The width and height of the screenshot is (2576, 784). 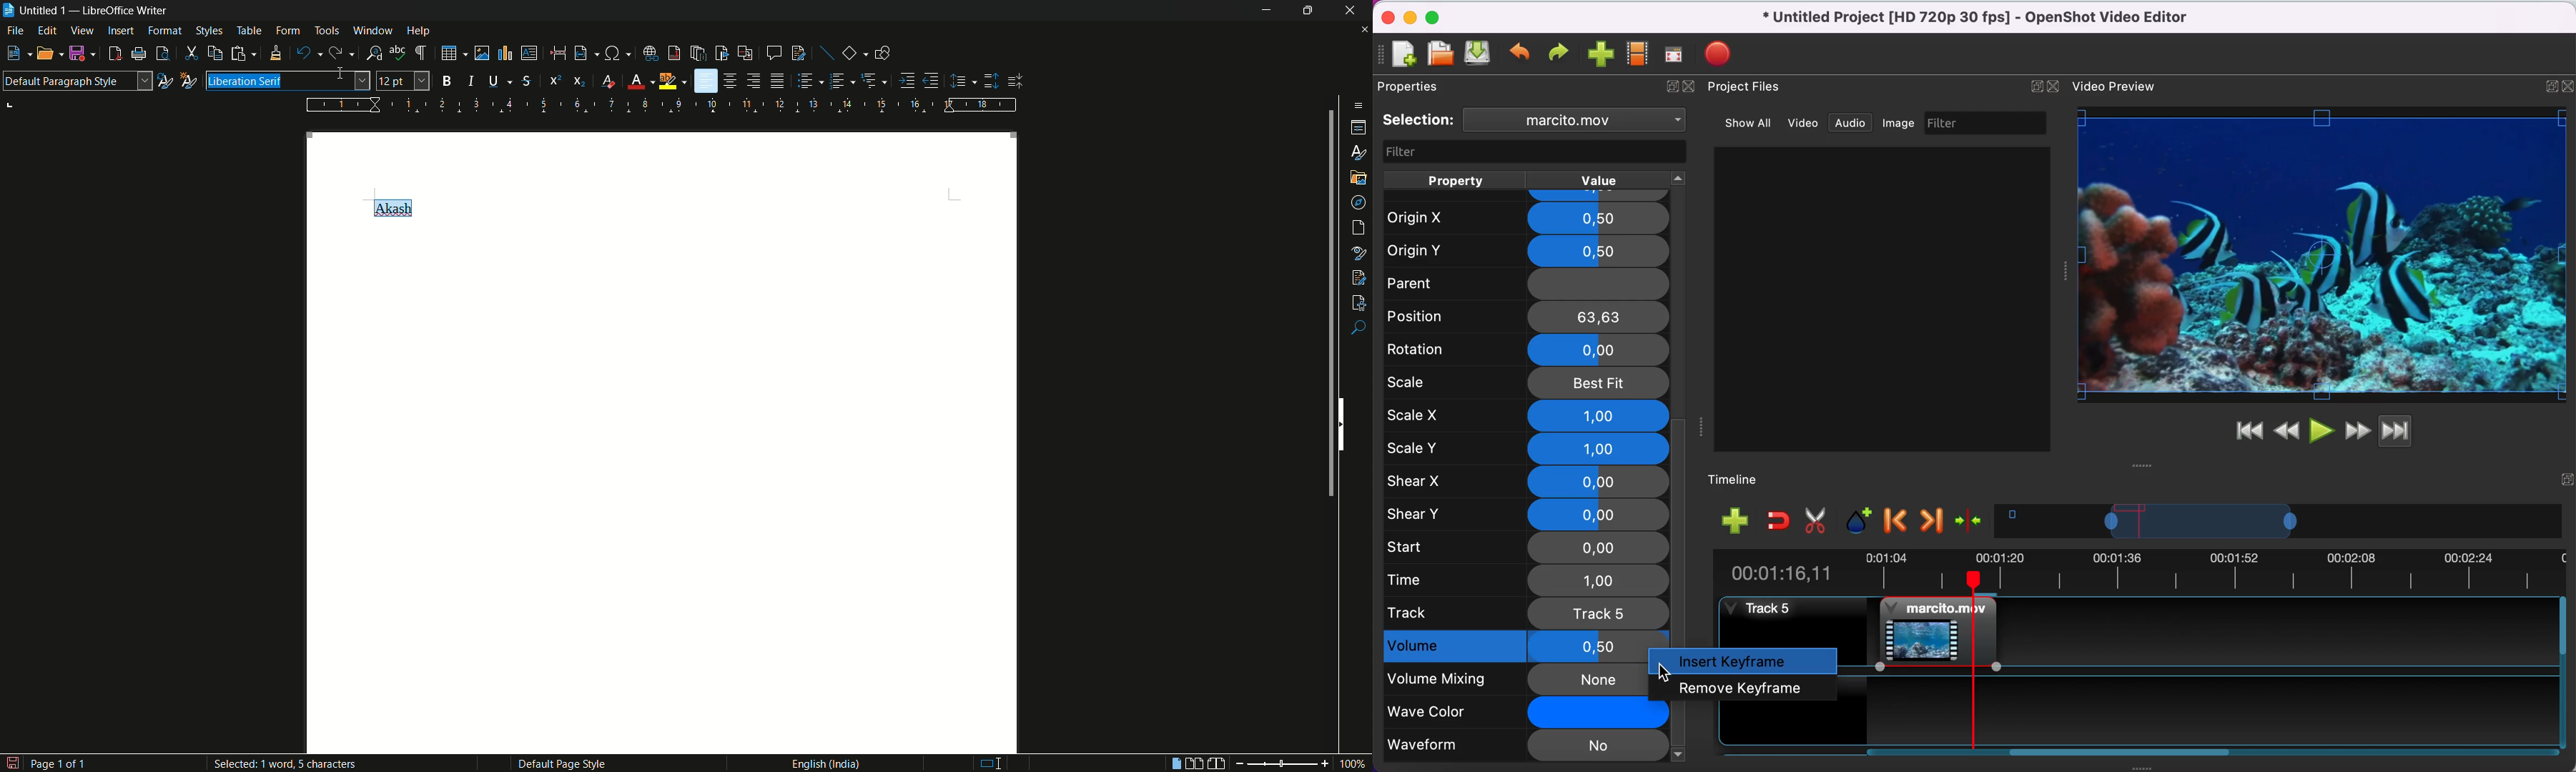 I want to click on toggle print preview, so click(x=163, y=54).